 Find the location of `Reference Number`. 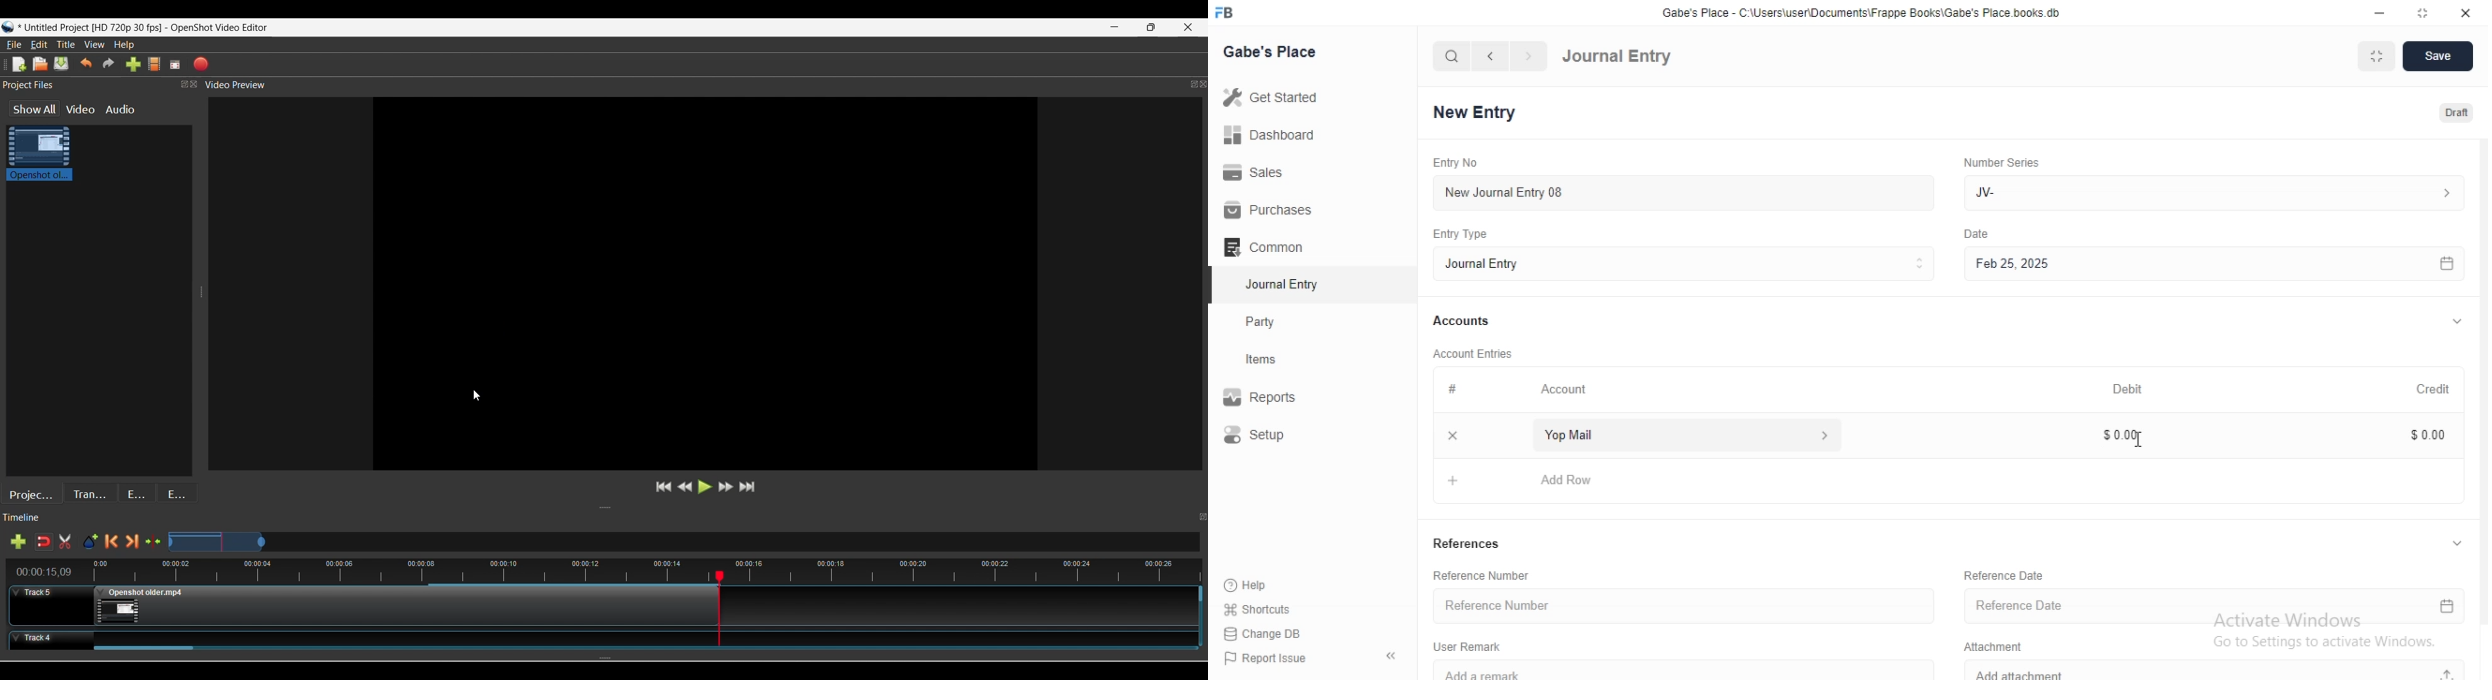

Reference Number is located at coordinates (1485, 574).